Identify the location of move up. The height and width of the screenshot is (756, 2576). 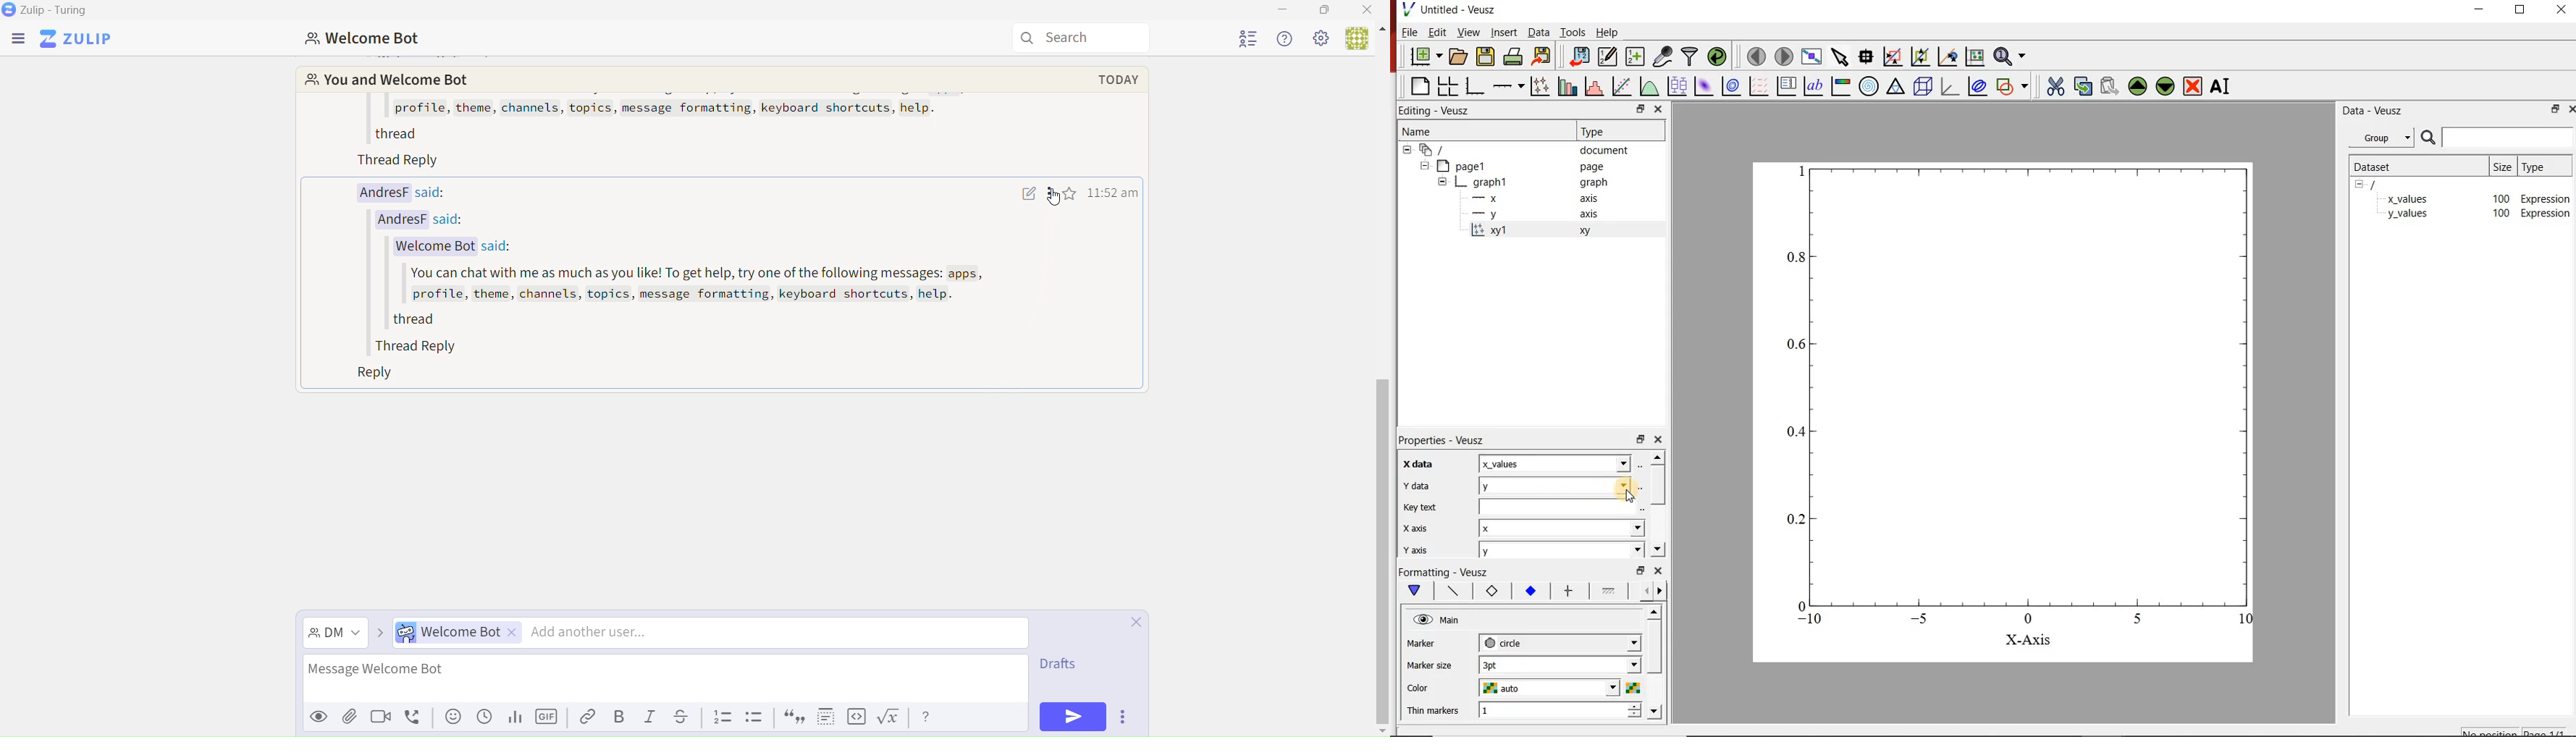
(1658, 457).